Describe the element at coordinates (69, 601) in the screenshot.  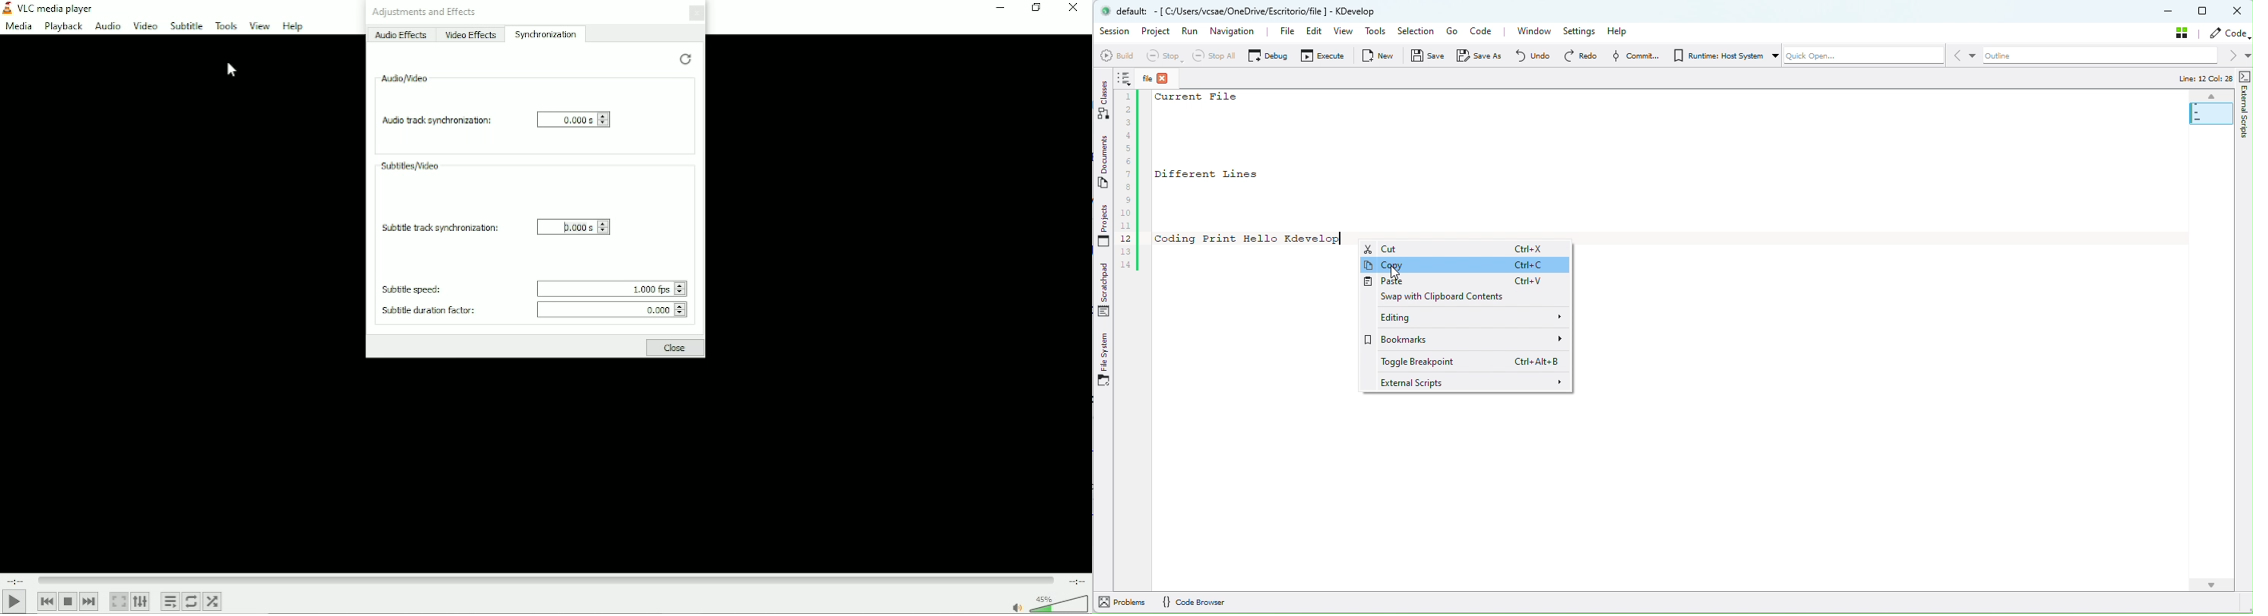
I see `stop playlist` at that location.